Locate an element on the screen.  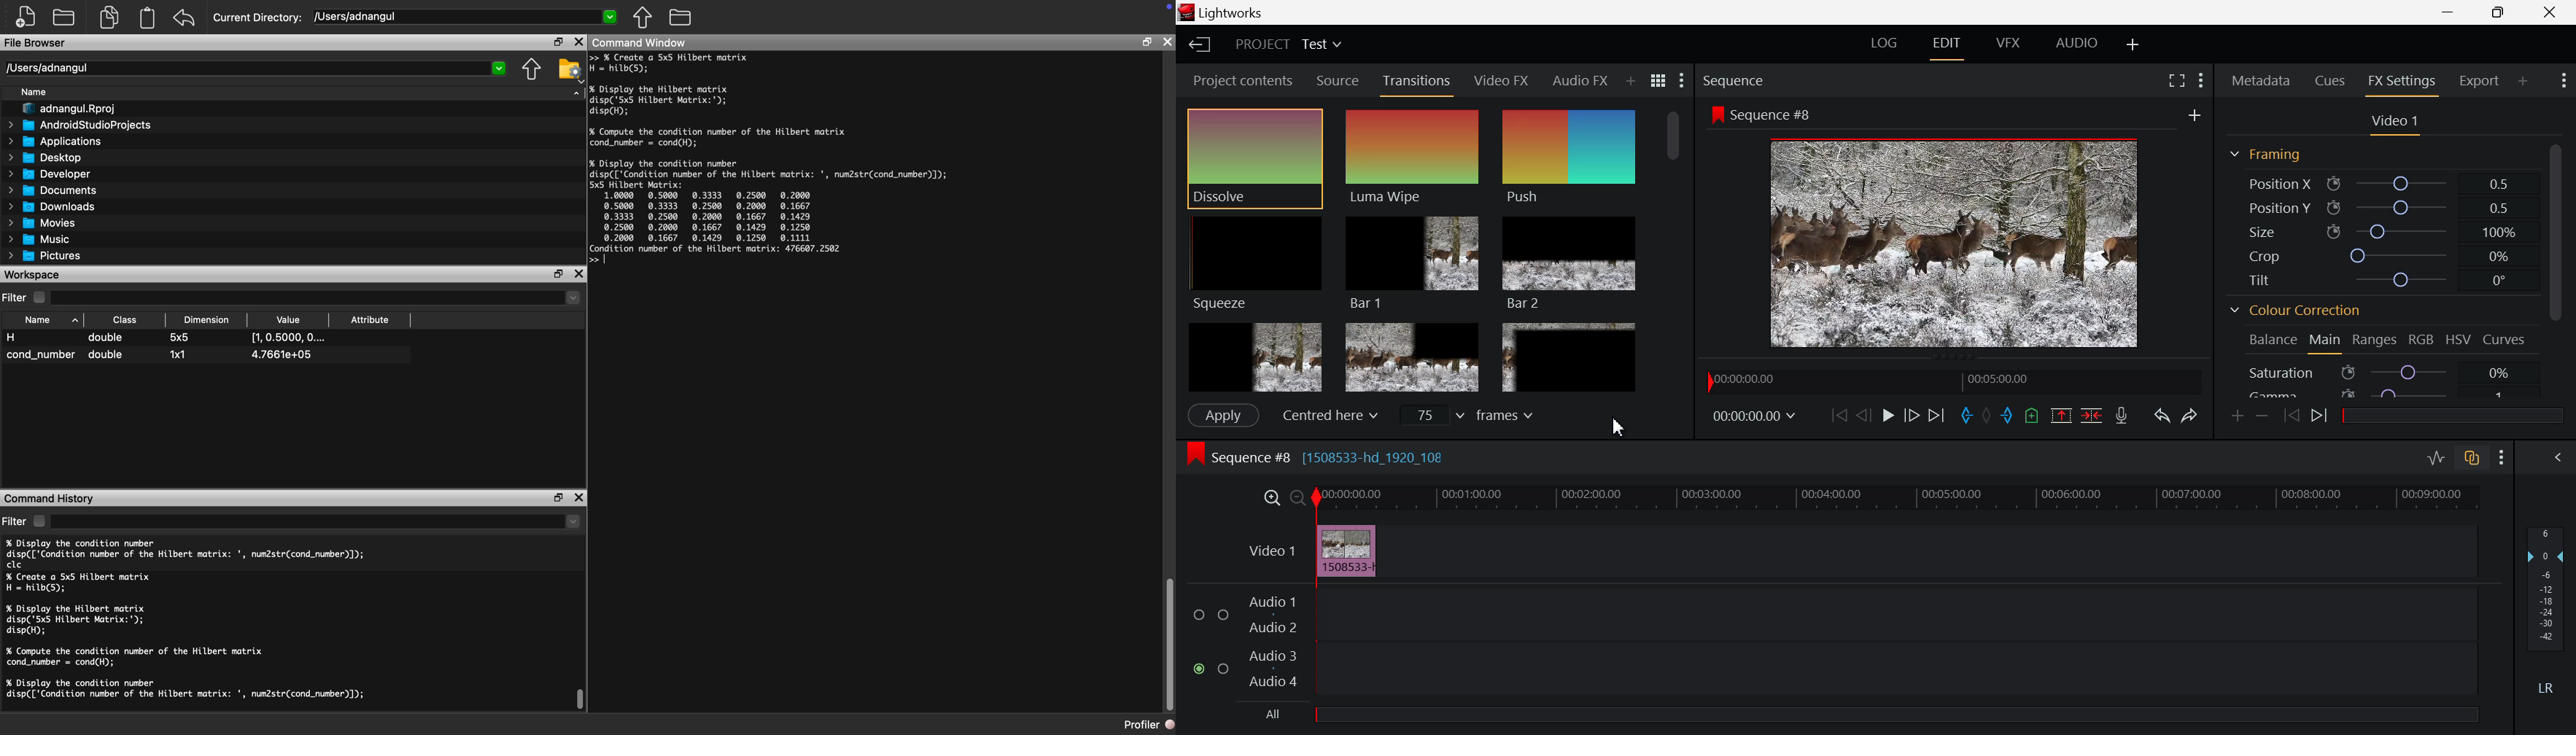
Add Layout is located at coordinates (2130, 43).